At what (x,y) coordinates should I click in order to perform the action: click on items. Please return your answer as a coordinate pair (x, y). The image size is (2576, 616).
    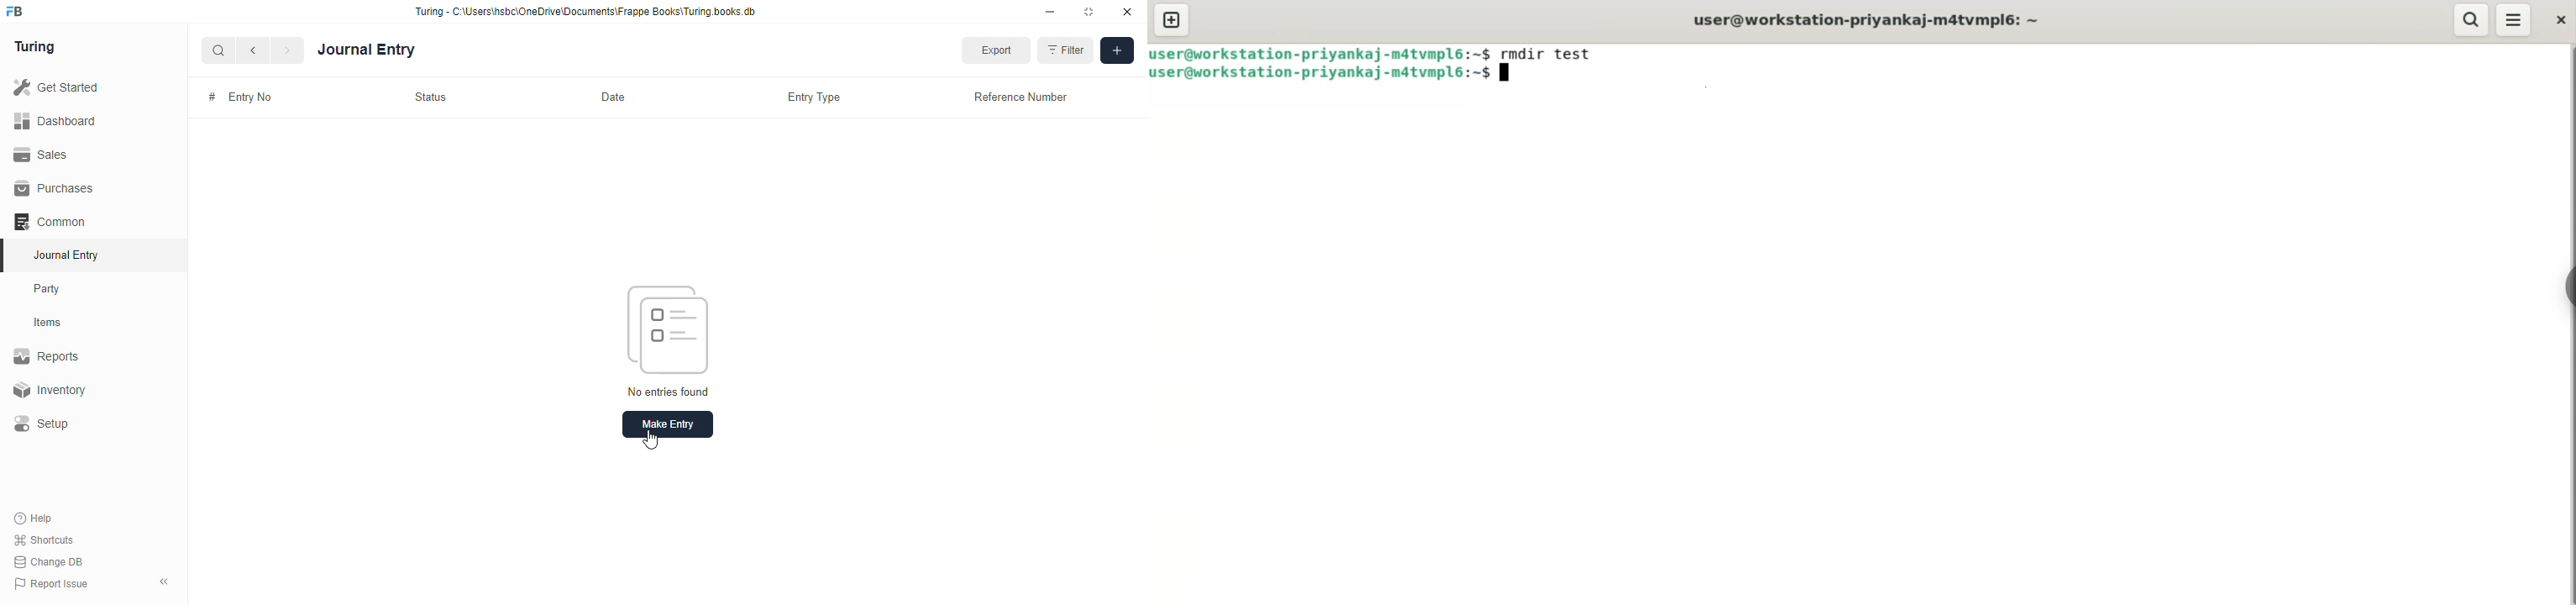
    Looking at the image, I should click on (50, 323).